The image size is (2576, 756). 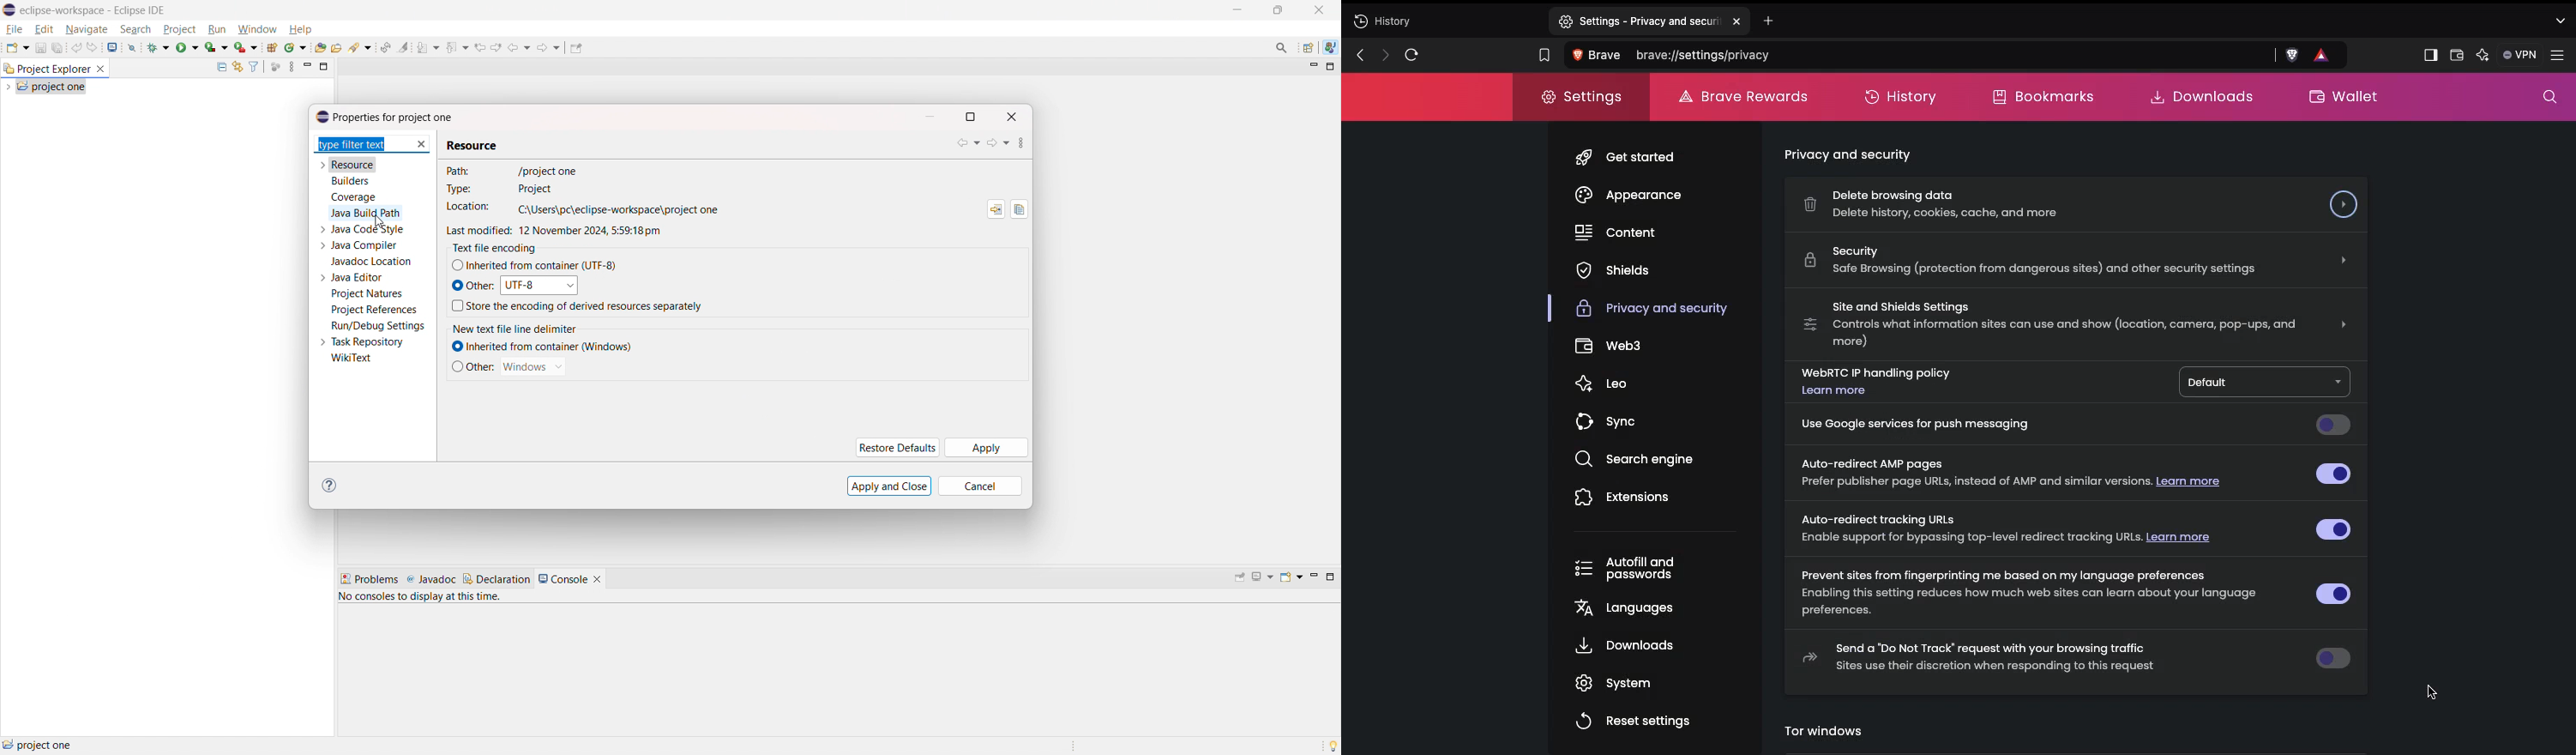 I want to click on declaration, so click(x=497, y=579).